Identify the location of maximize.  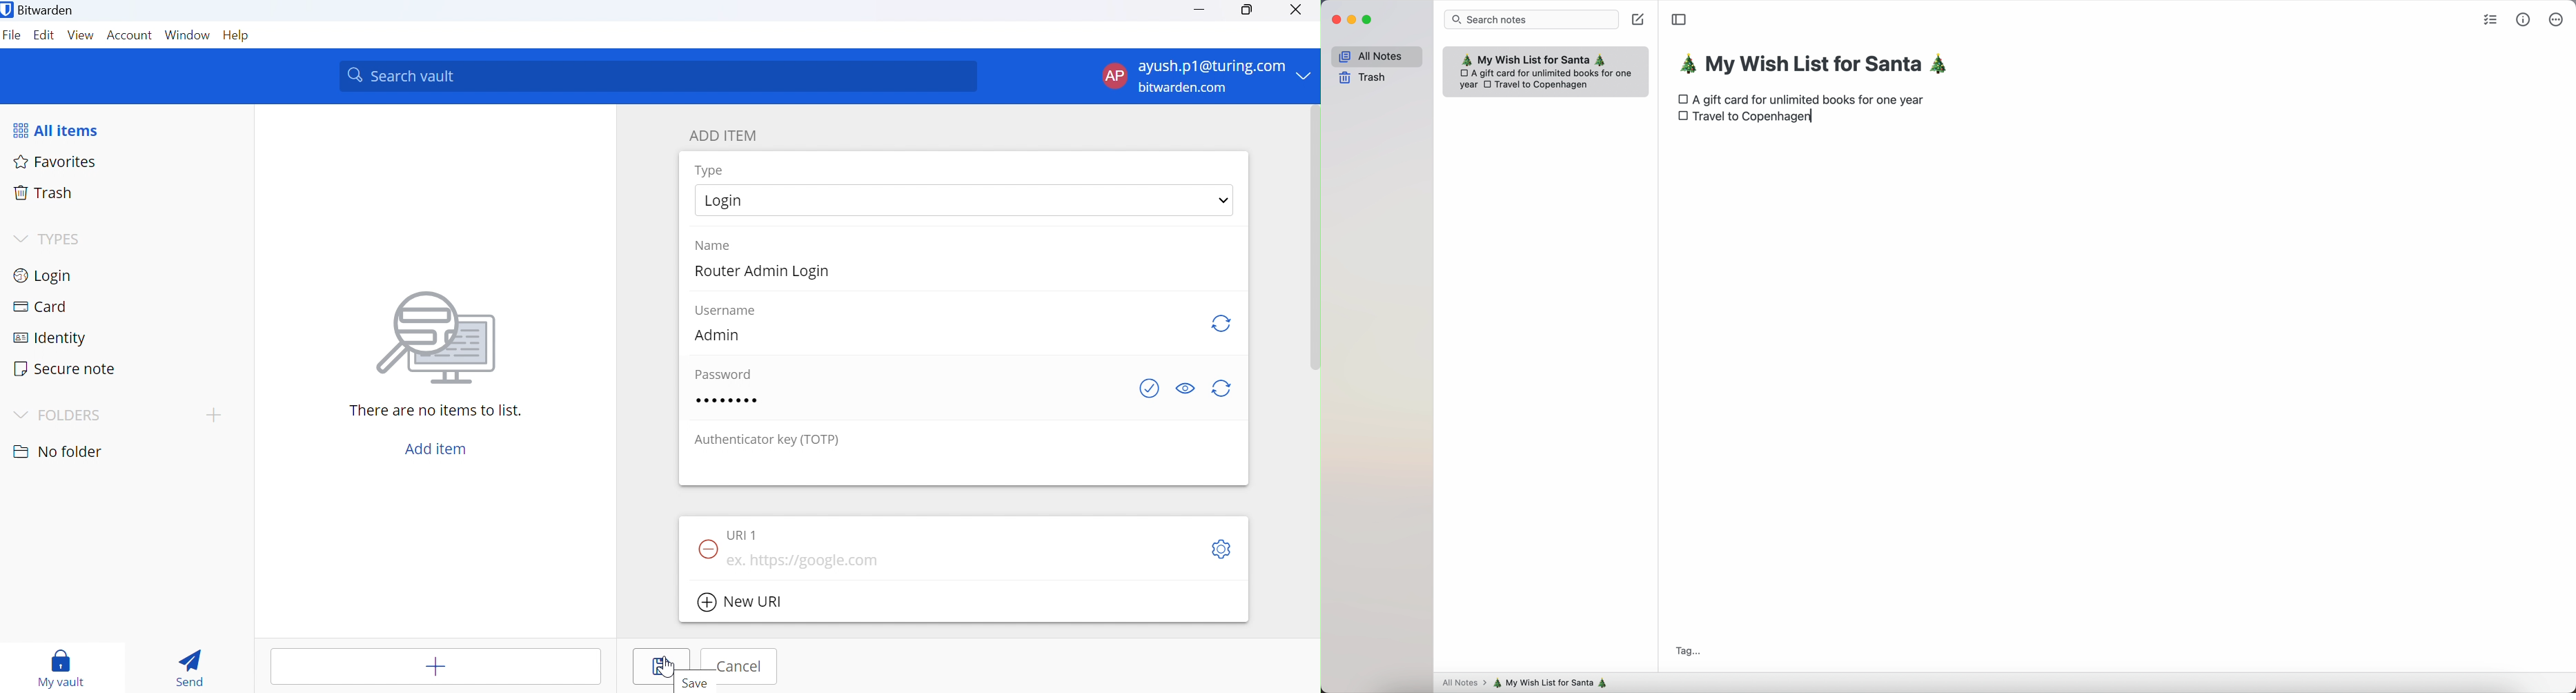
(1369, 20).